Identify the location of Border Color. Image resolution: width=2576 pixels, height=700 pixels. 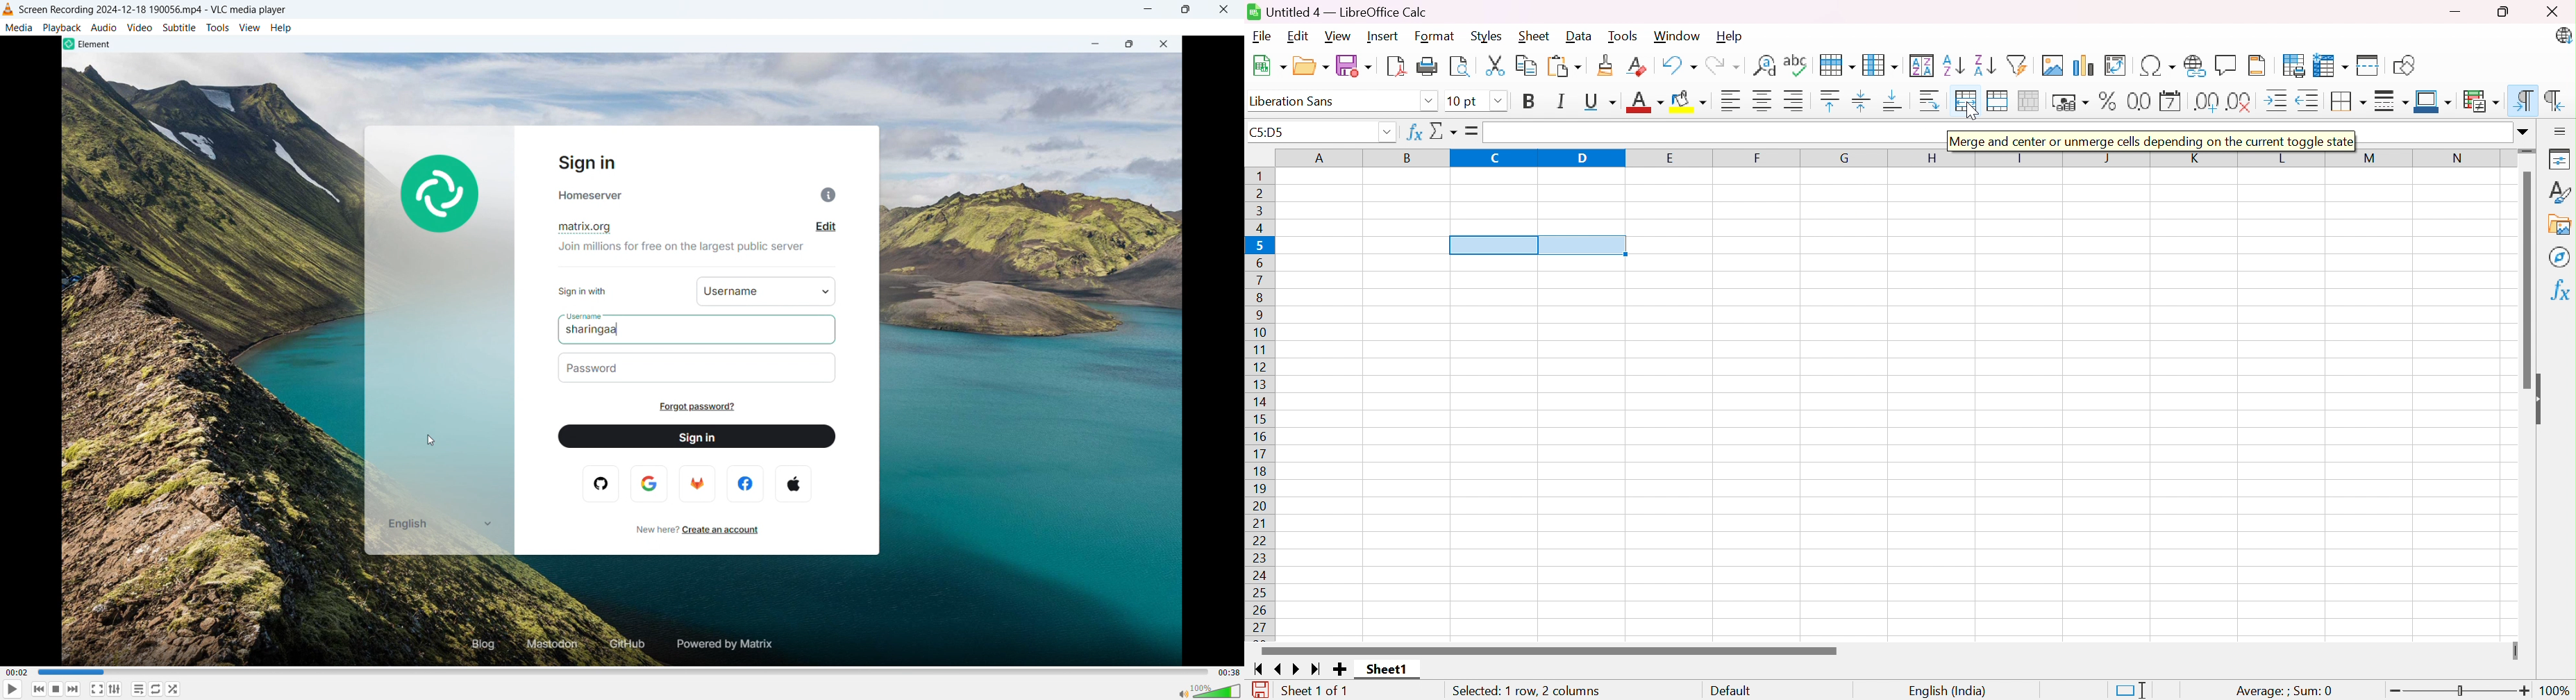
(2432, 101).